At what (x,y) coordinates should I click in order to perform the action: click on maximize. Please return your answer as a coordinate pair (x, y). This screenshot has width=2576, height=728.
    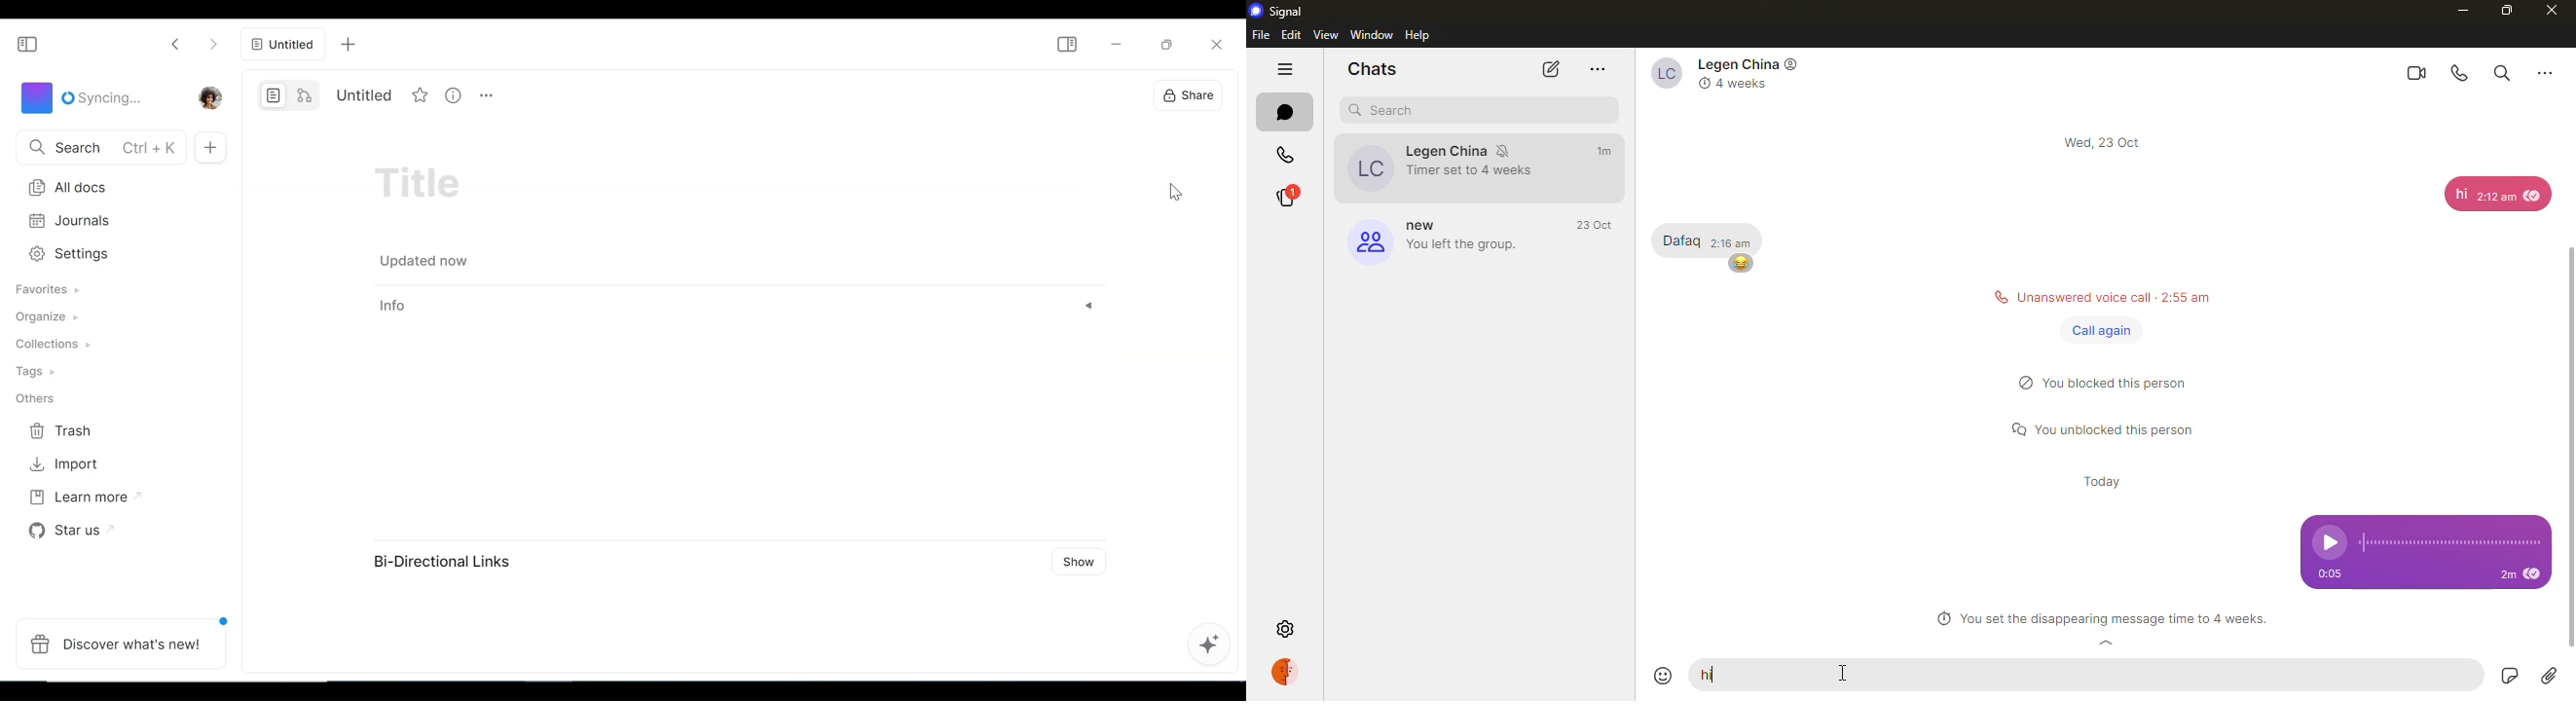
    Looking at the image, I should click on (2505, 10).